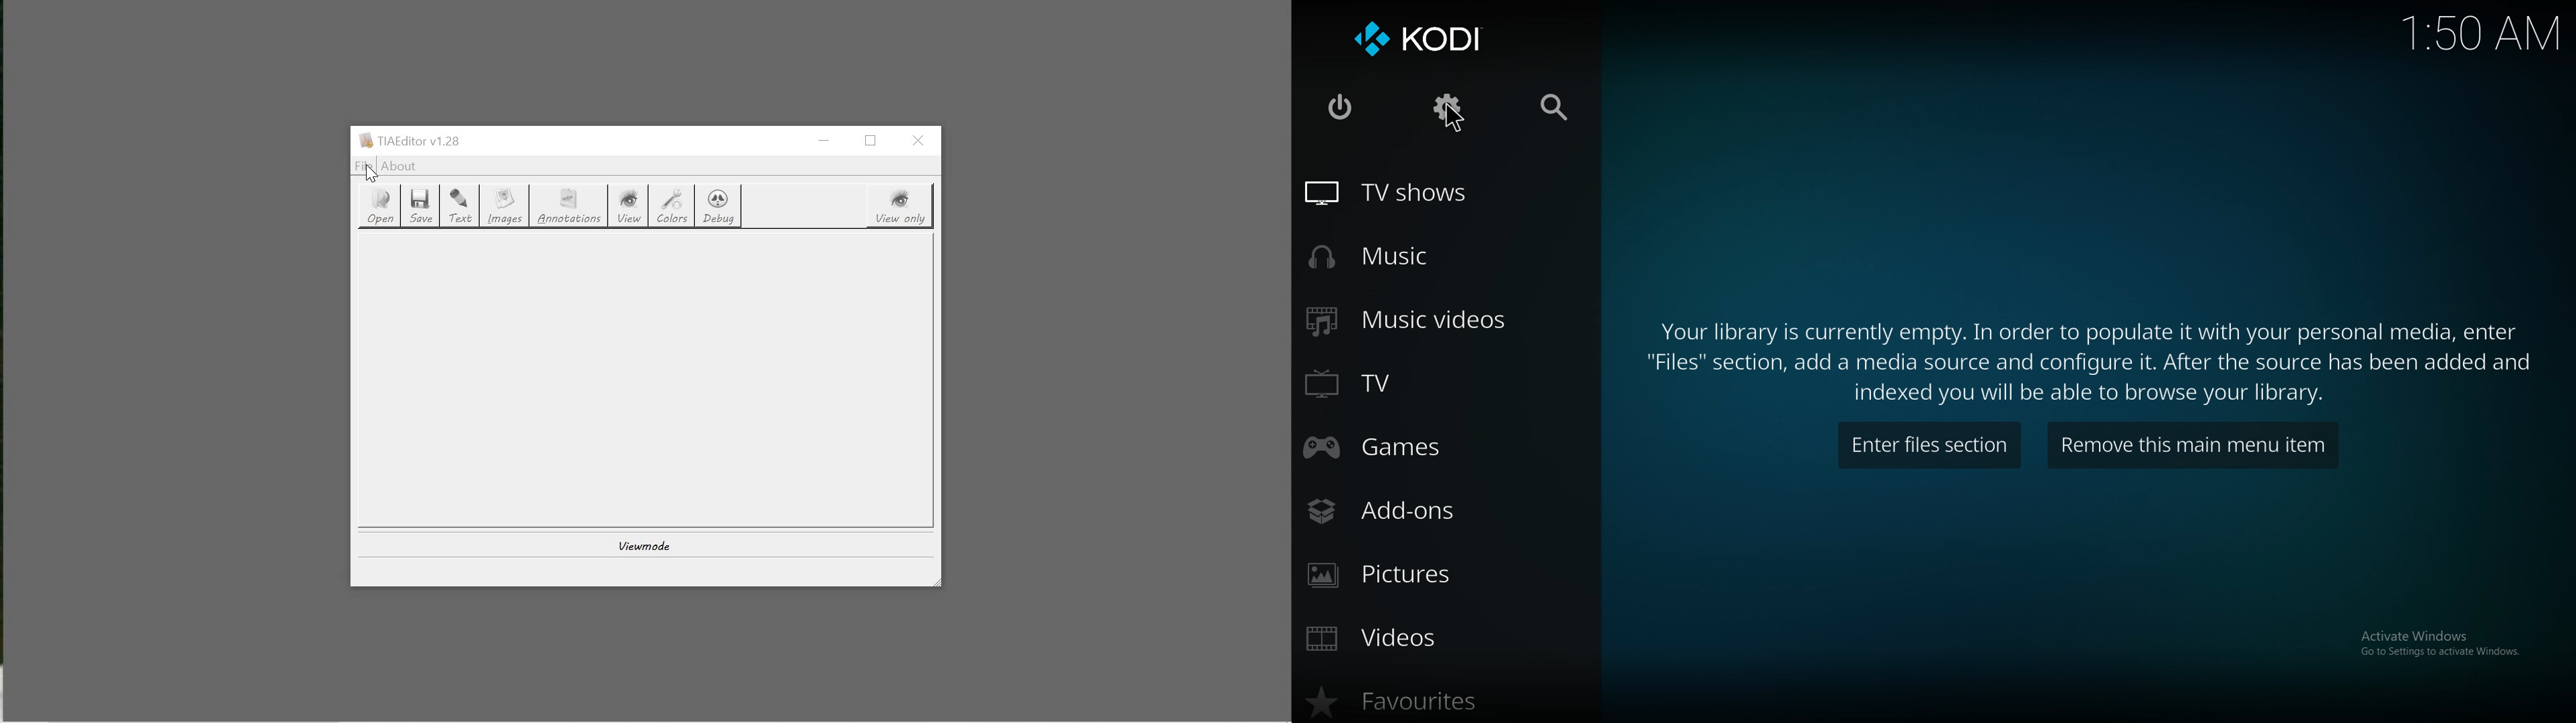 This screenshot has width=2576, height=728. What do you see at coordinates (1399, 193) in the screenshot?
I see `tv shows` at bounding box center [1399, 193].